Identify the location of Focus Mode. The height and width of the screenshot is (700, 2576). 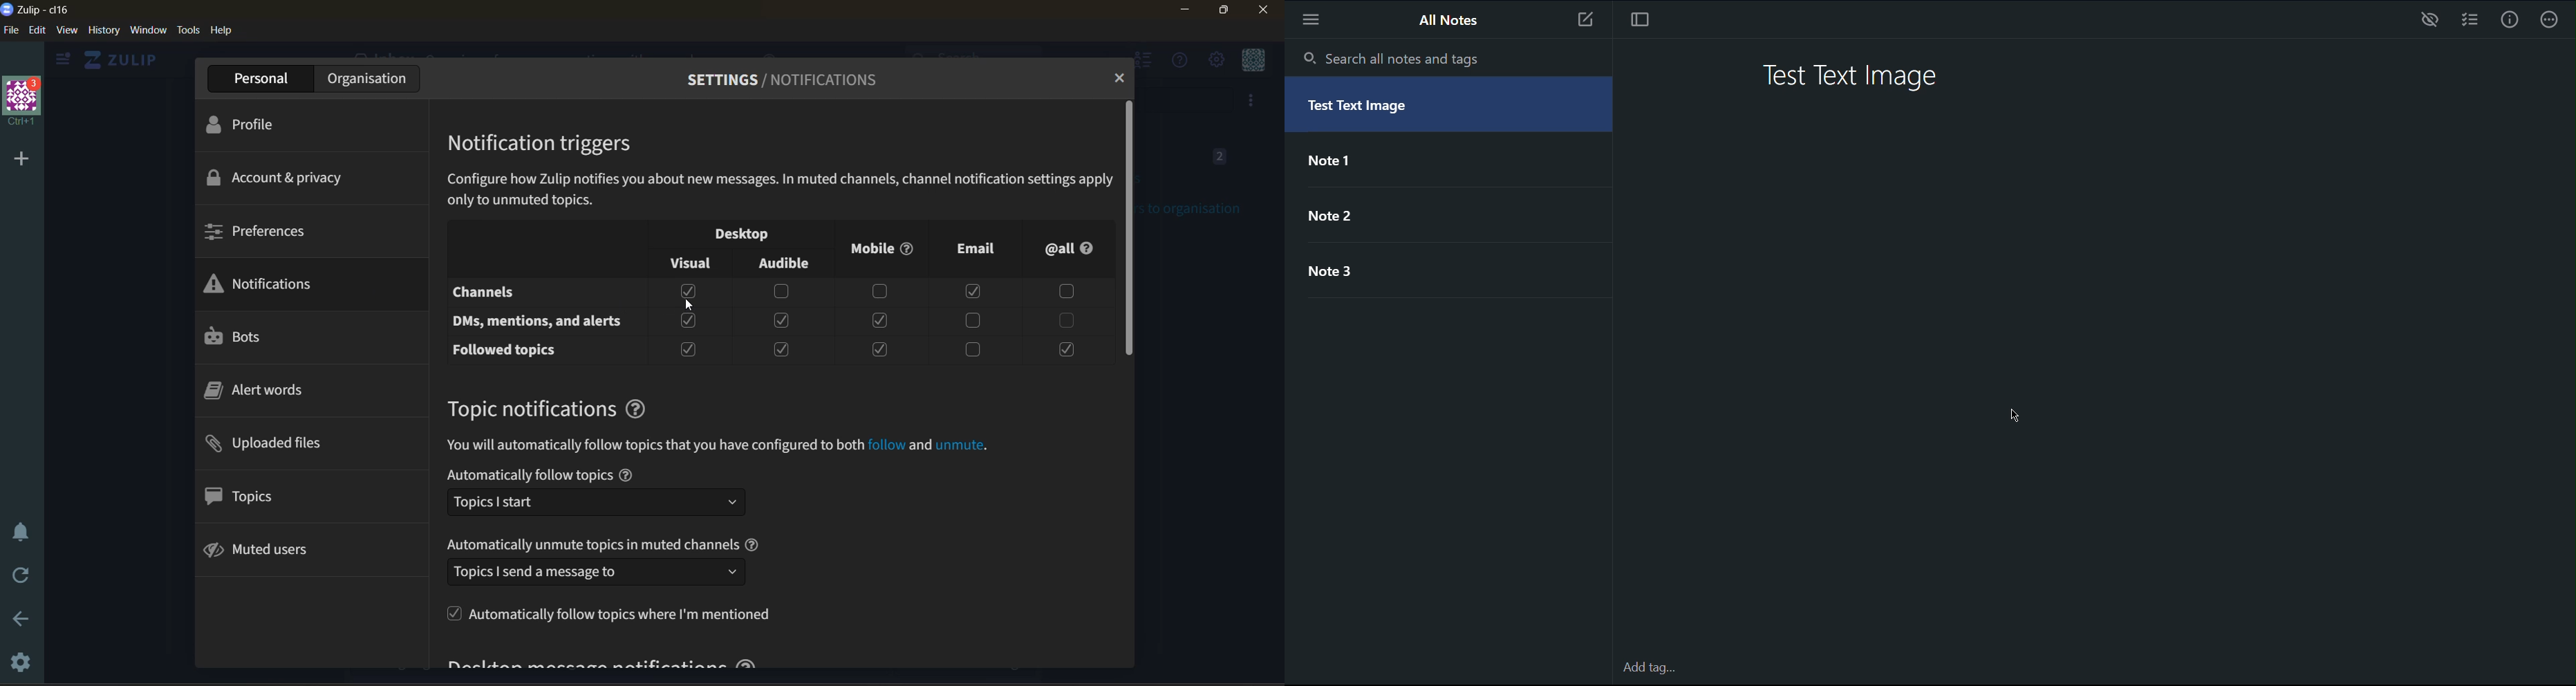
(1643, 19).